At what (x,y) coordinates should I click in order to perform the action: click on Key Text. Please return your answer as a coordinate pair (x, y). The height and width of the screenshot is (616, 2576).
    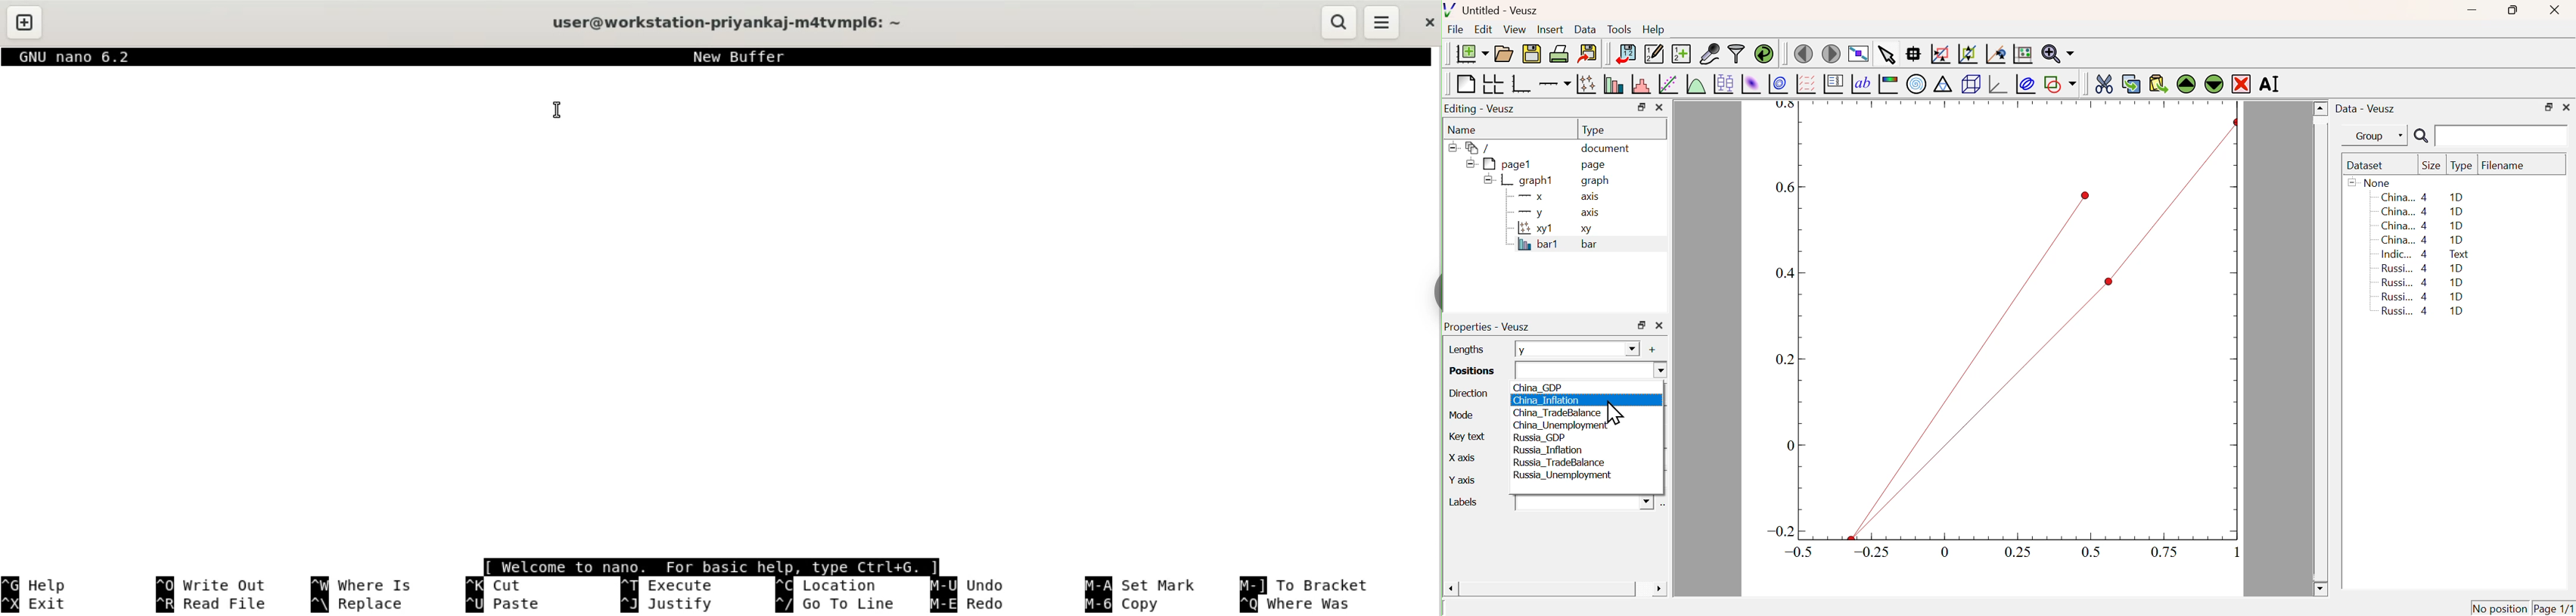
    Looking at the image, I should click on (1464, 435).